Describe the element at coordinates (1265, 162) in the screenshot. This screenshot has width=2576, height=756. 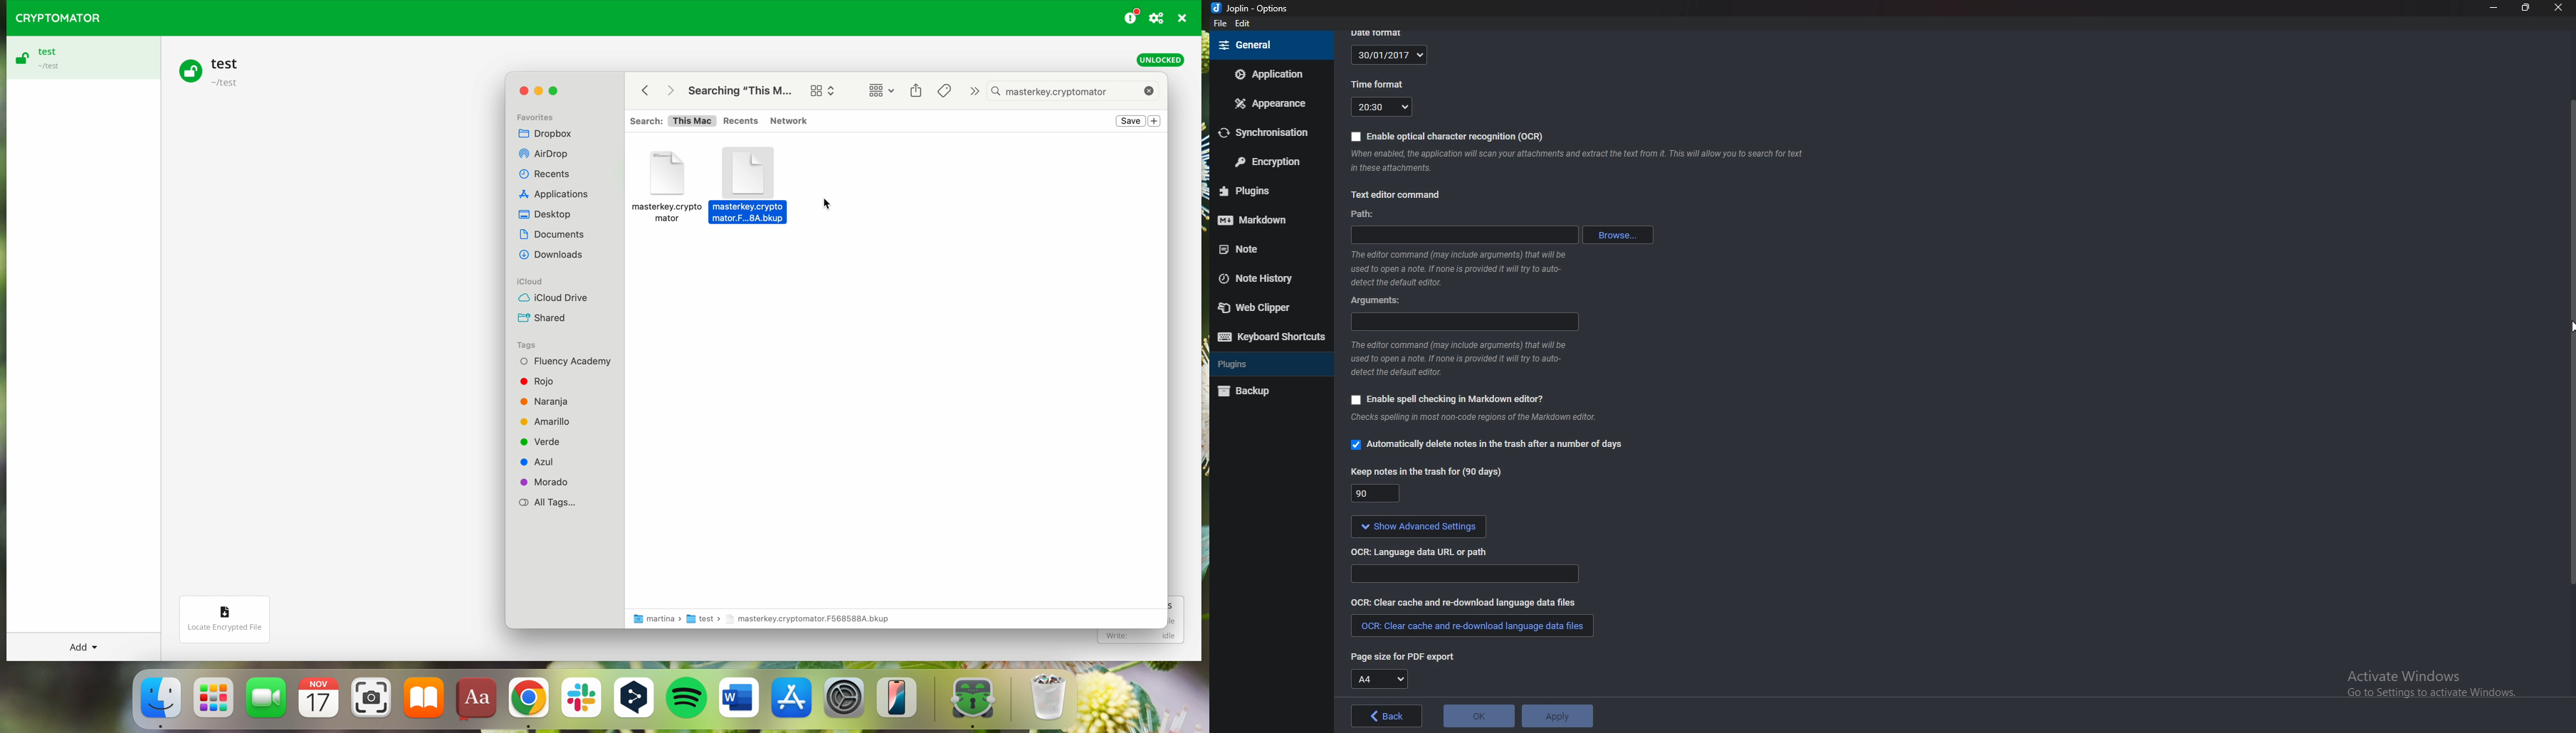
I see `Encryption` at that location.